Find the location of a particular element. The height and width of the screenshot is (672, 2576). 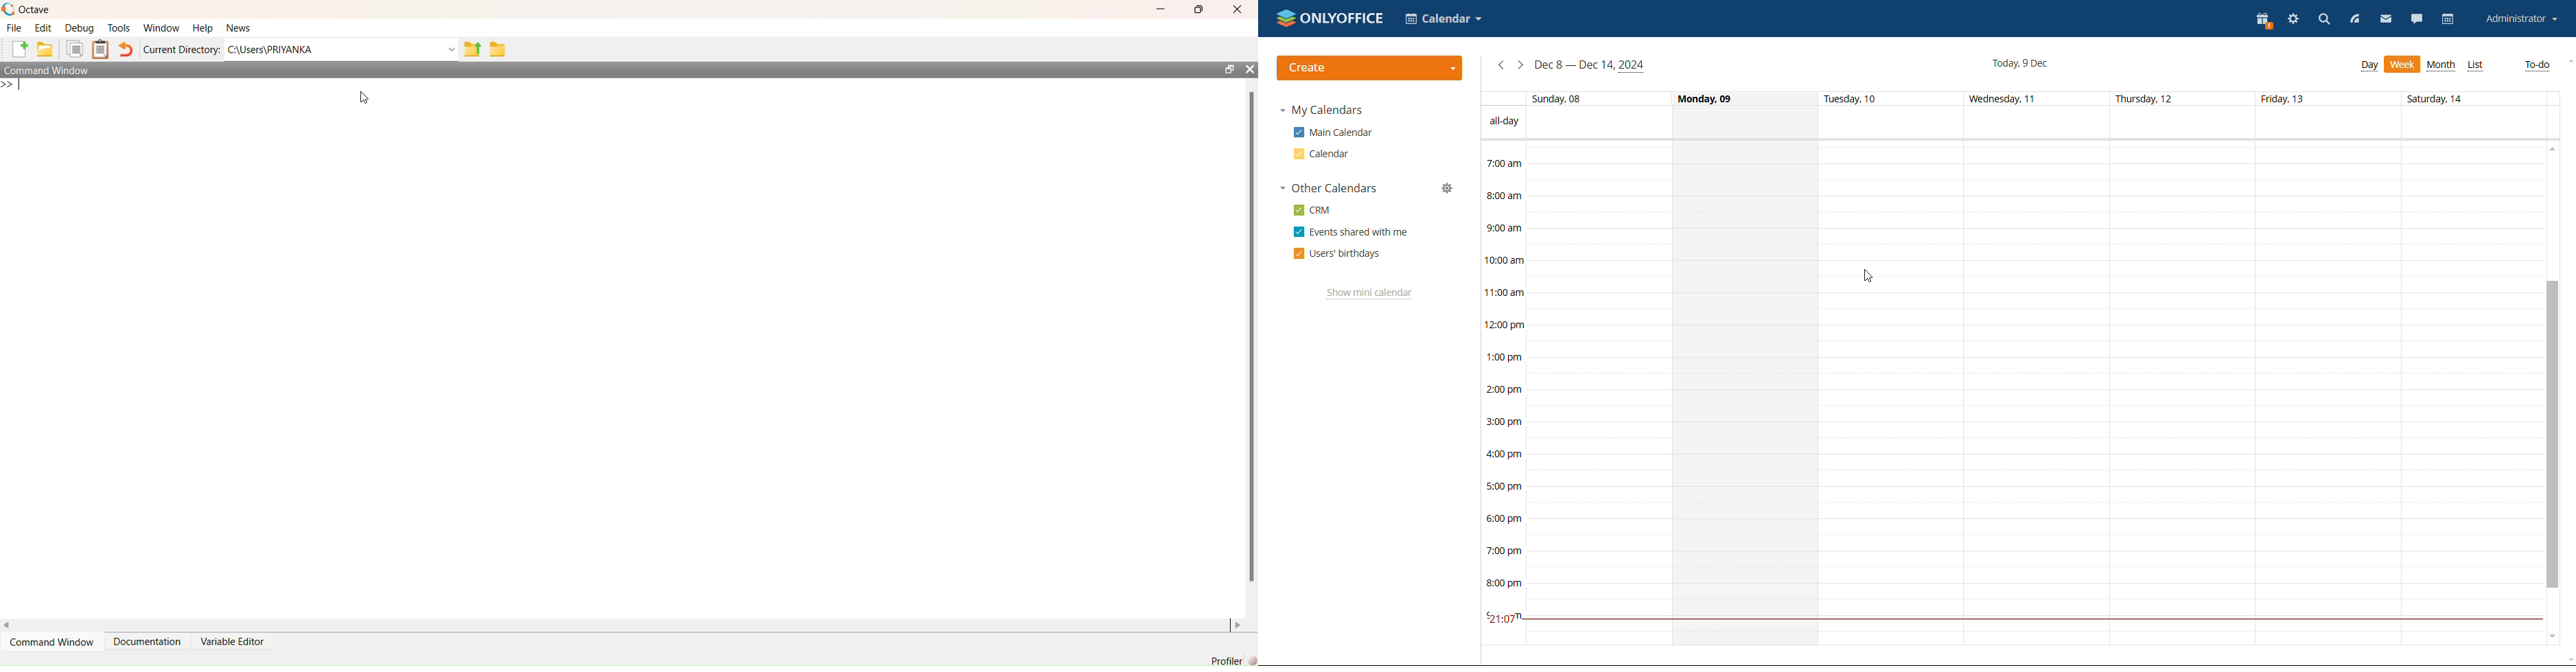

Profiler is located at coordinates (1234, 660).